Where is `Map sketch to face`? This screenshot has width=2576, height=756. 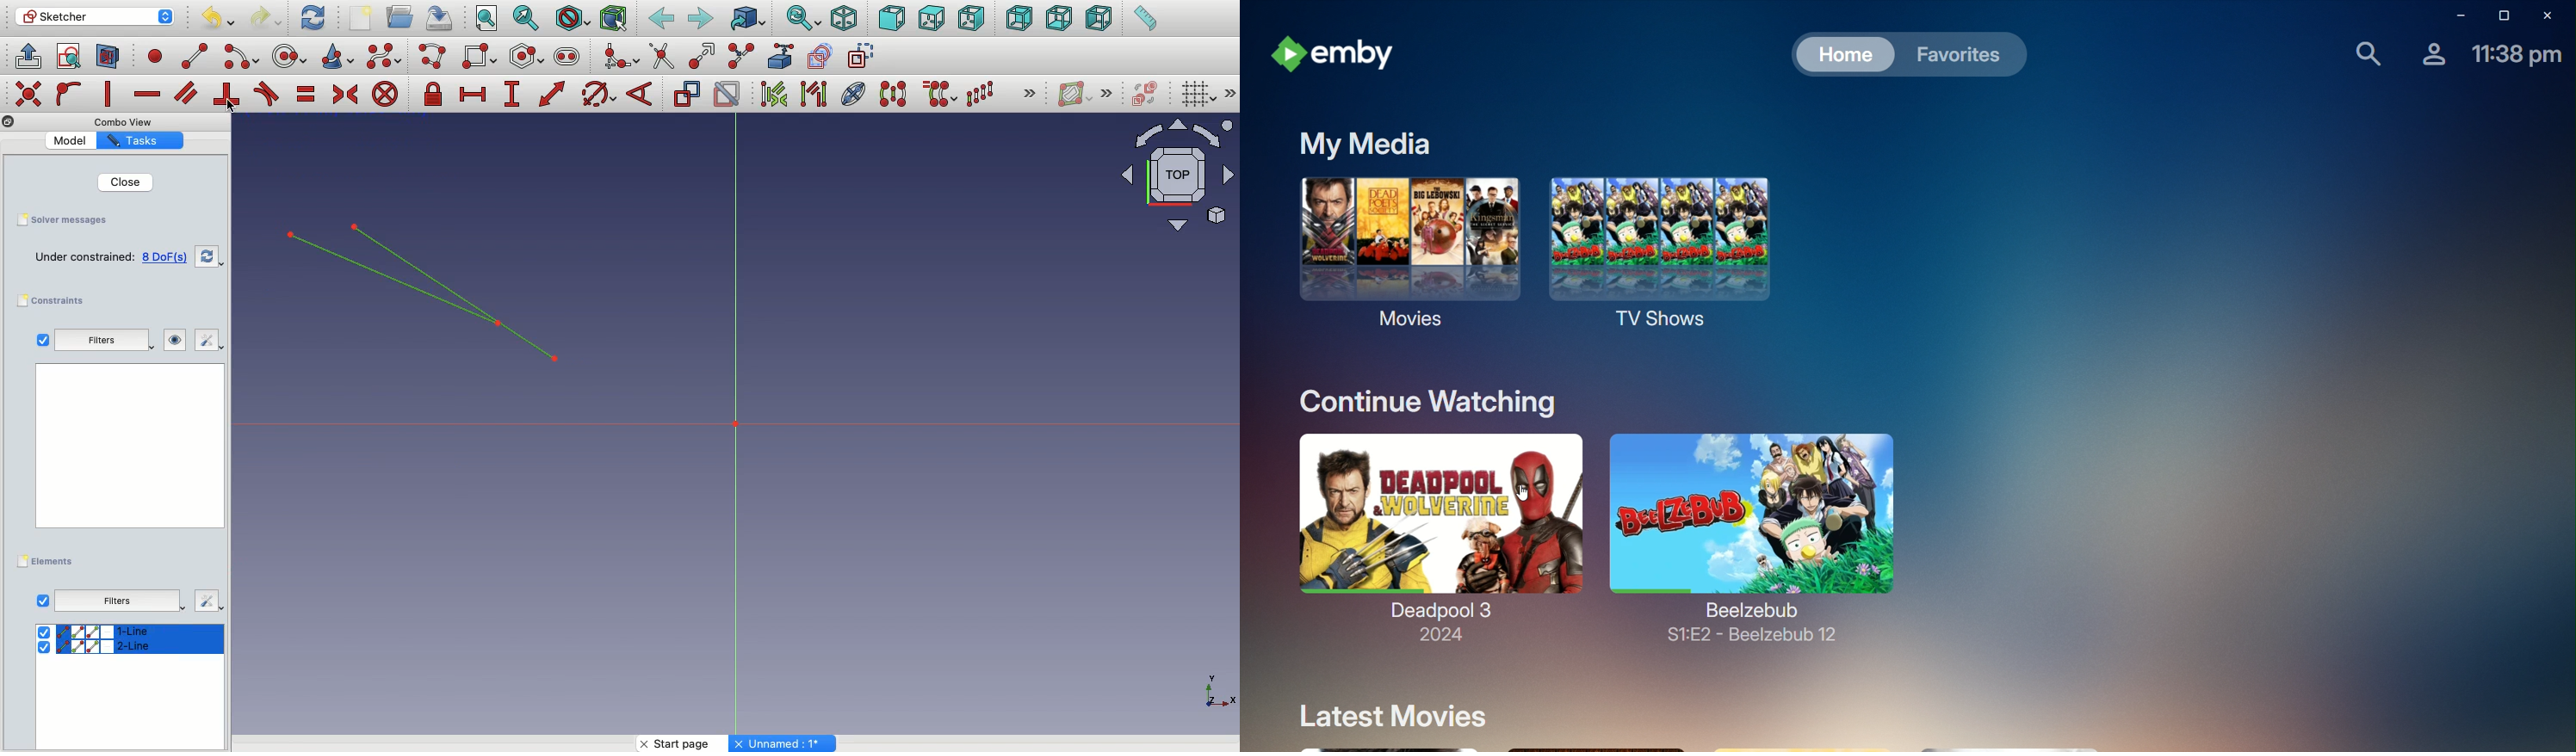 Map sketch to face is located at coordinates (108, 57).